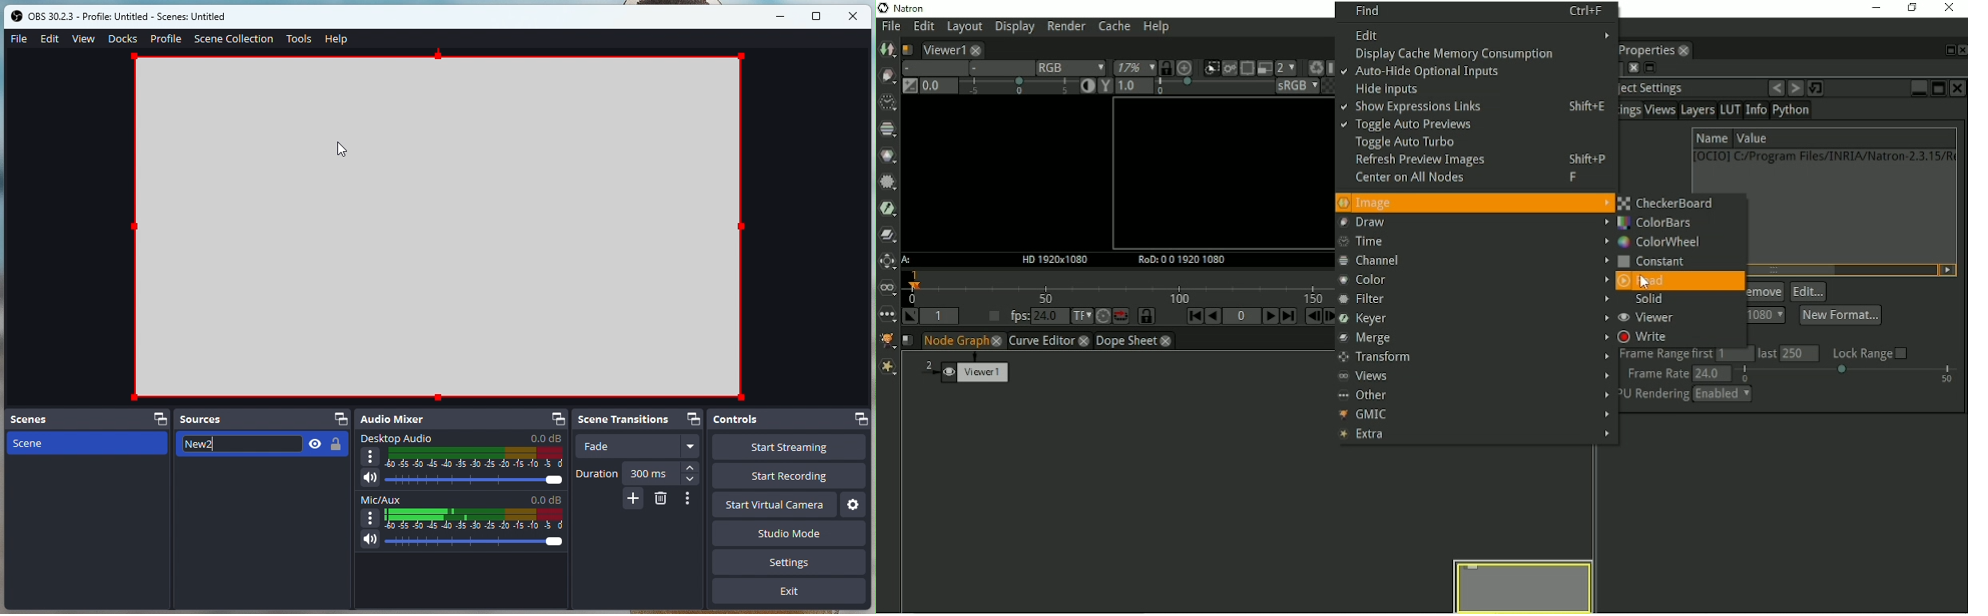  I want to click on Exit, so click(789, 594).